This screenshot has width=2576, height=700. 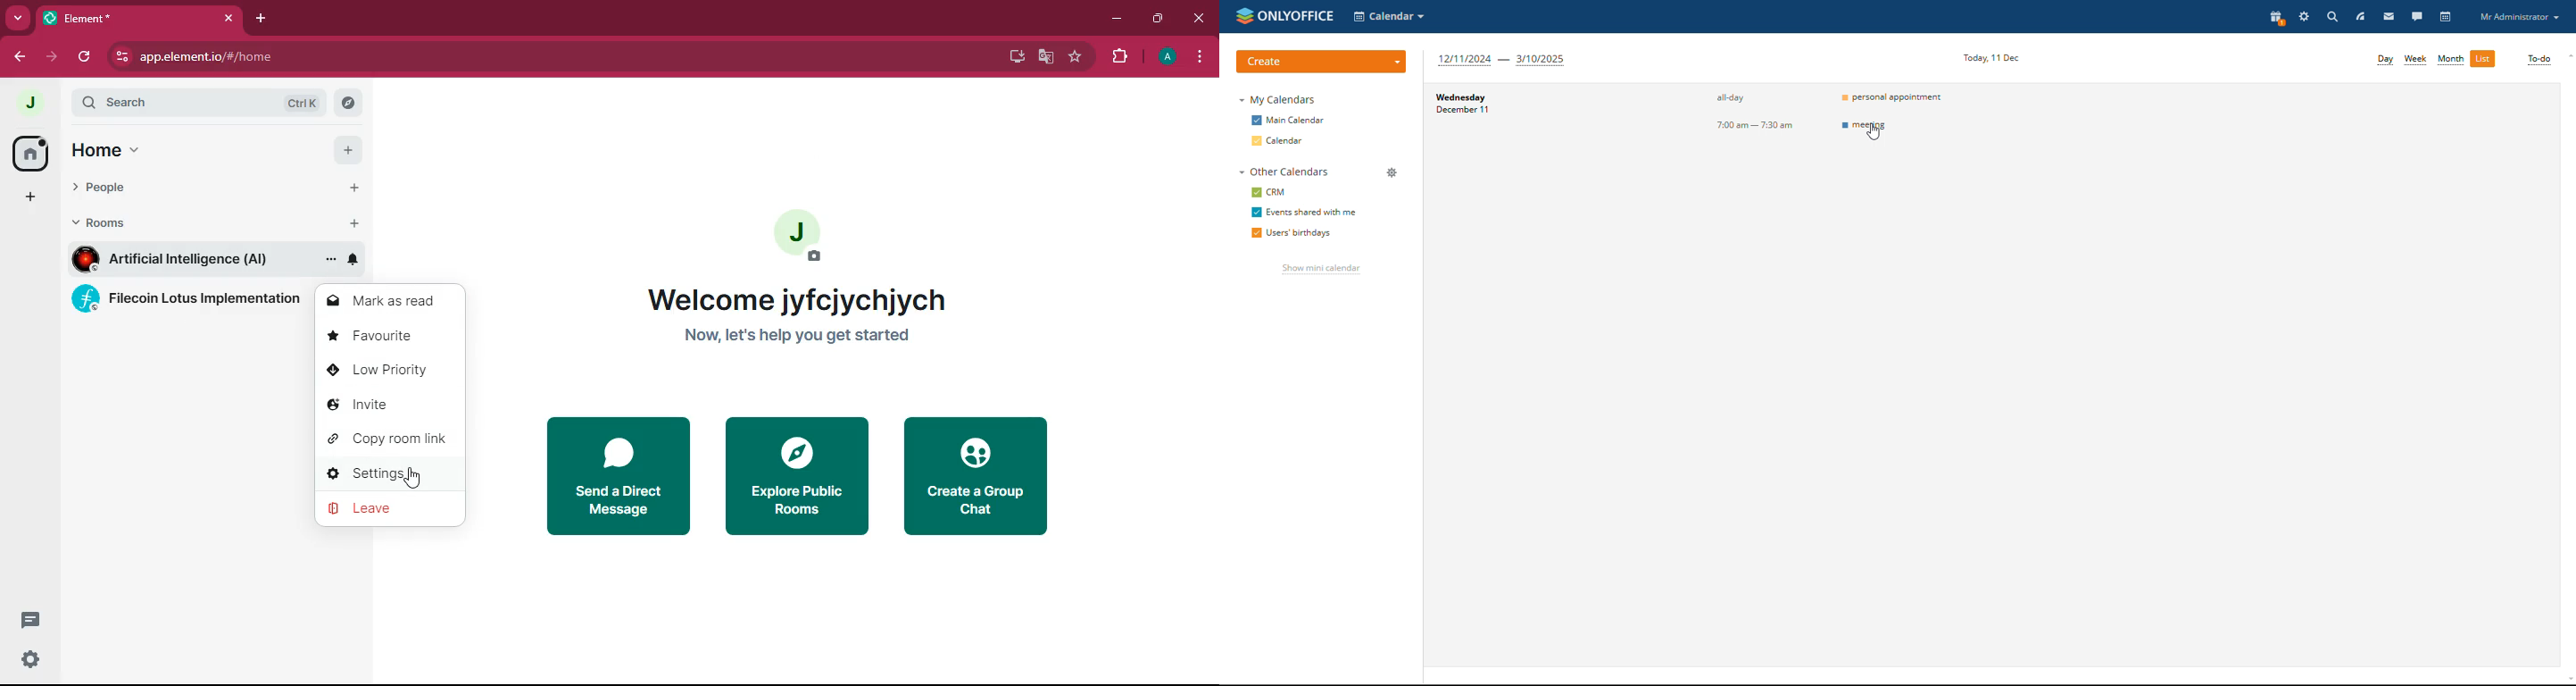 What do you see at coordinates (1284, 172) in the screenshot?
I see `other calendars` at bounding box center [1284, 172].